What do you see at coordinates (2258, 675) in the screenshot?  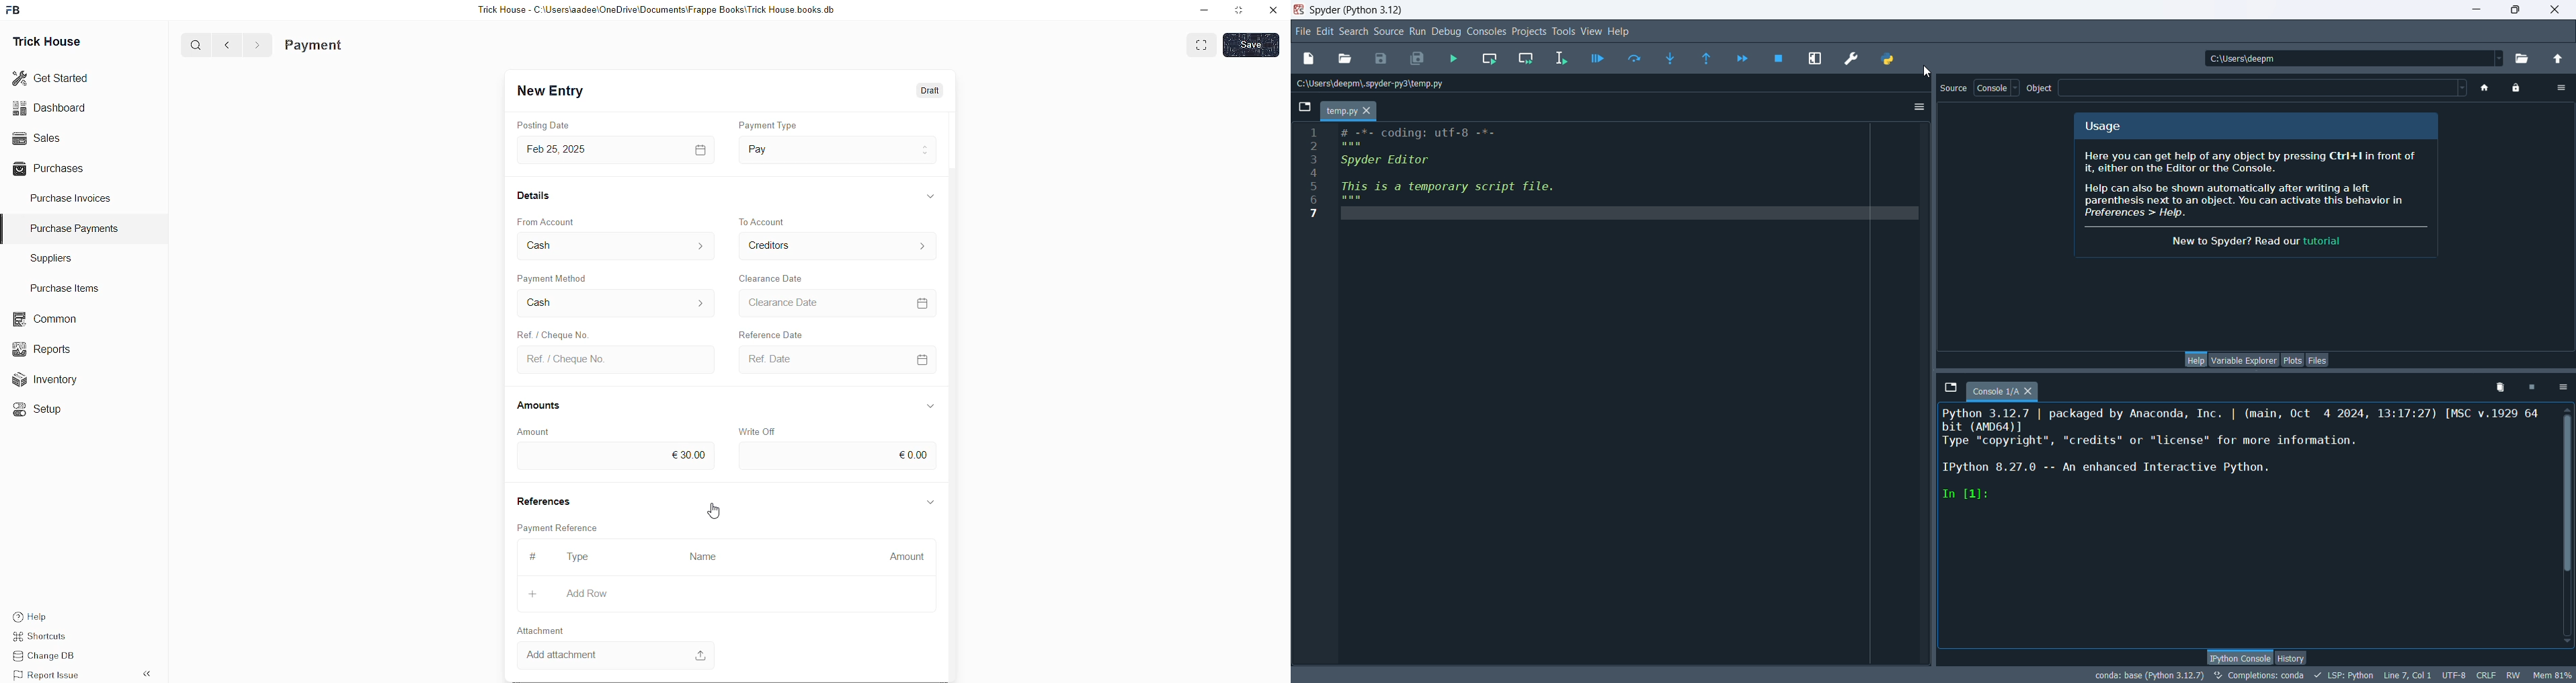 I see `completions: conda` at bounding box center [2258, 675].